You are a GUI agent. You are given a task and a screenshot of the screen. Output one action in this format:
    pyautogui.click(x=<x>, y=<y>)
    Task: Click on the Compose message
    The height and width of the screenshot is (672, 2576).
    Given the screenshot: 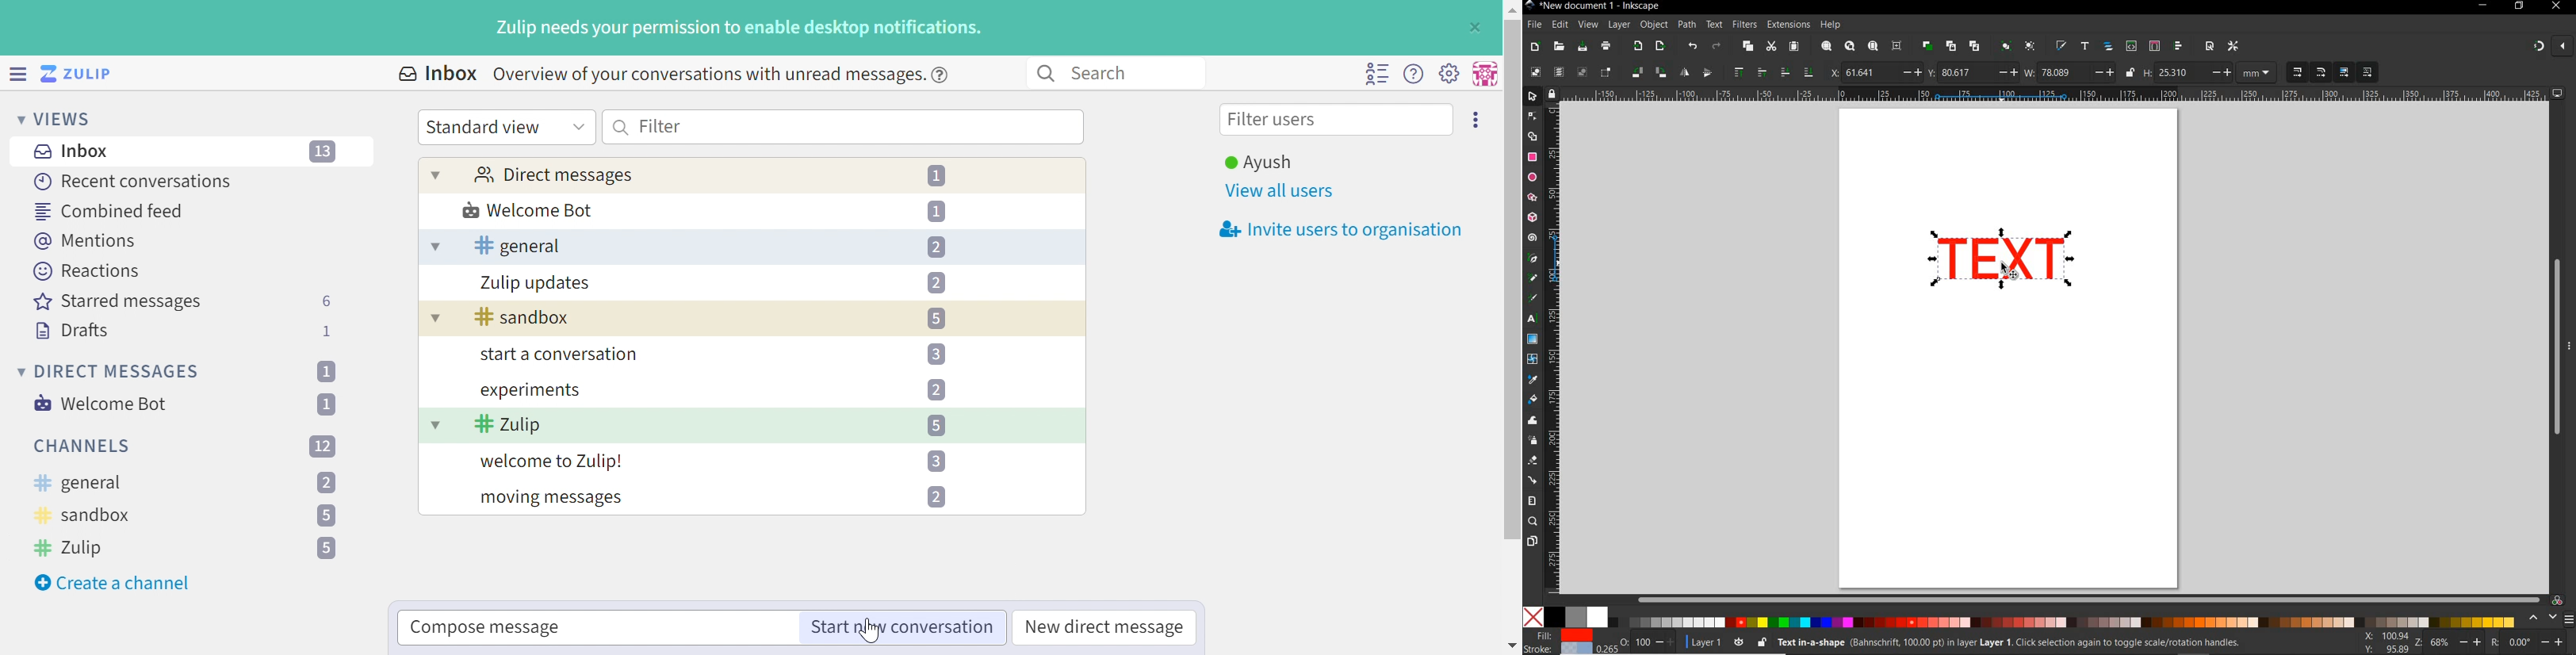 What is the action you would take?
    pyautogui.click(x=486, y=628)
    